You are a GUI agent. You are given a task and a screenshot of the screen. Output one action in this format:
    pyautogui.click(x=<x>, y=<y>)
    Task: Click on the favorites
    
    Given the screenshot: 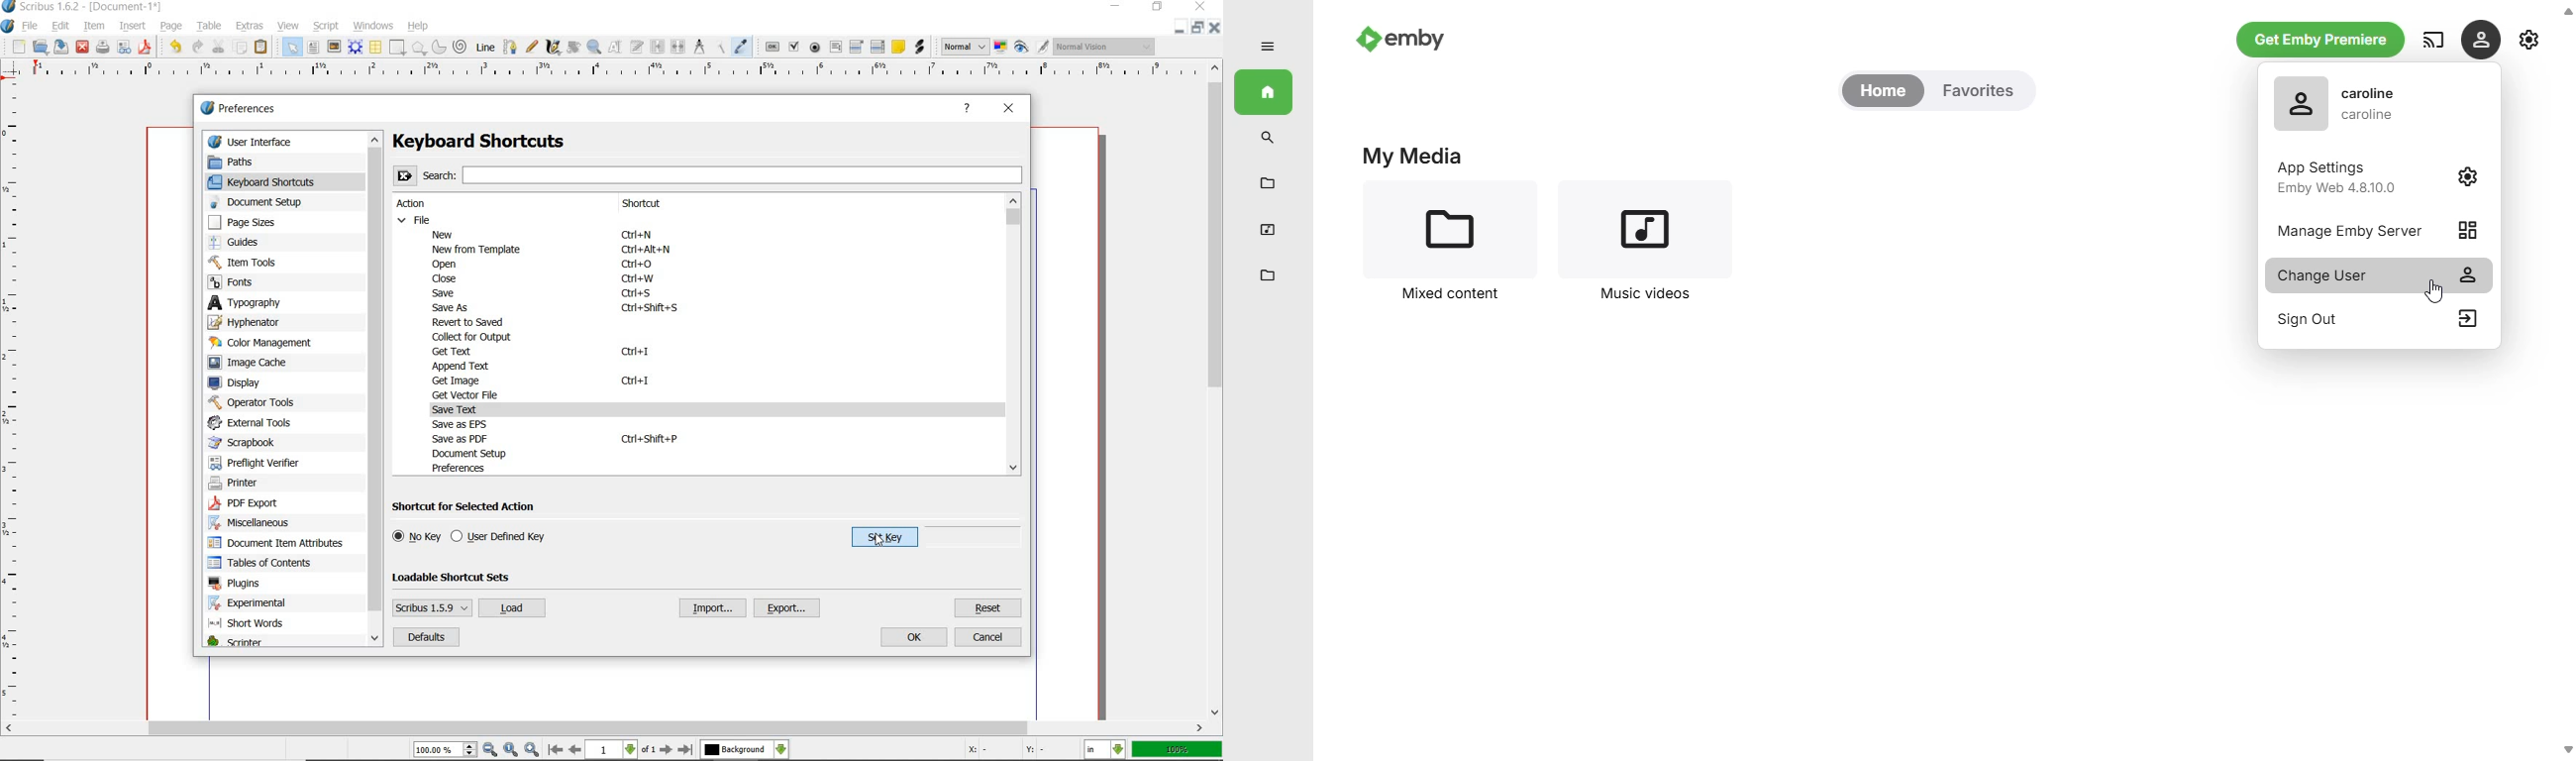 What is the action you would take?
    pyautogui.click(x=1978, y=91)
    